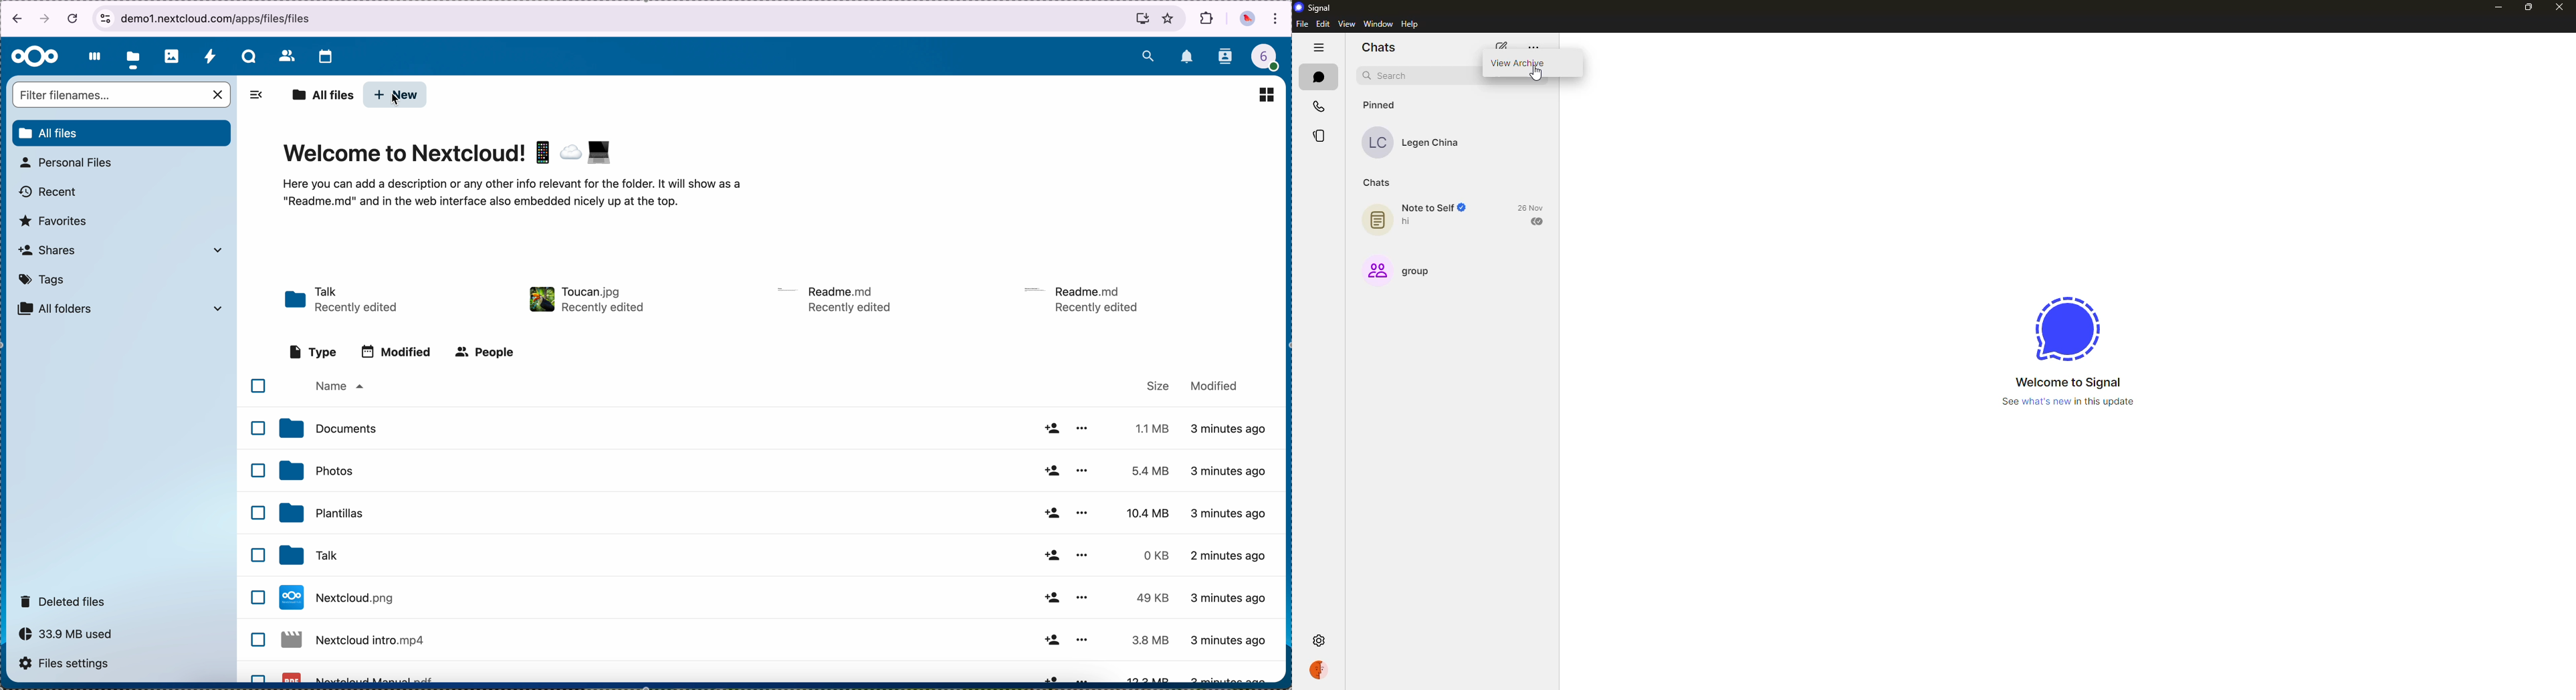 Image resolution: width=2576 pixels, height=700 pixels. Describe the element at coordinates (359, 676) in the screenshot. I see `Nextcloud file` at that location.